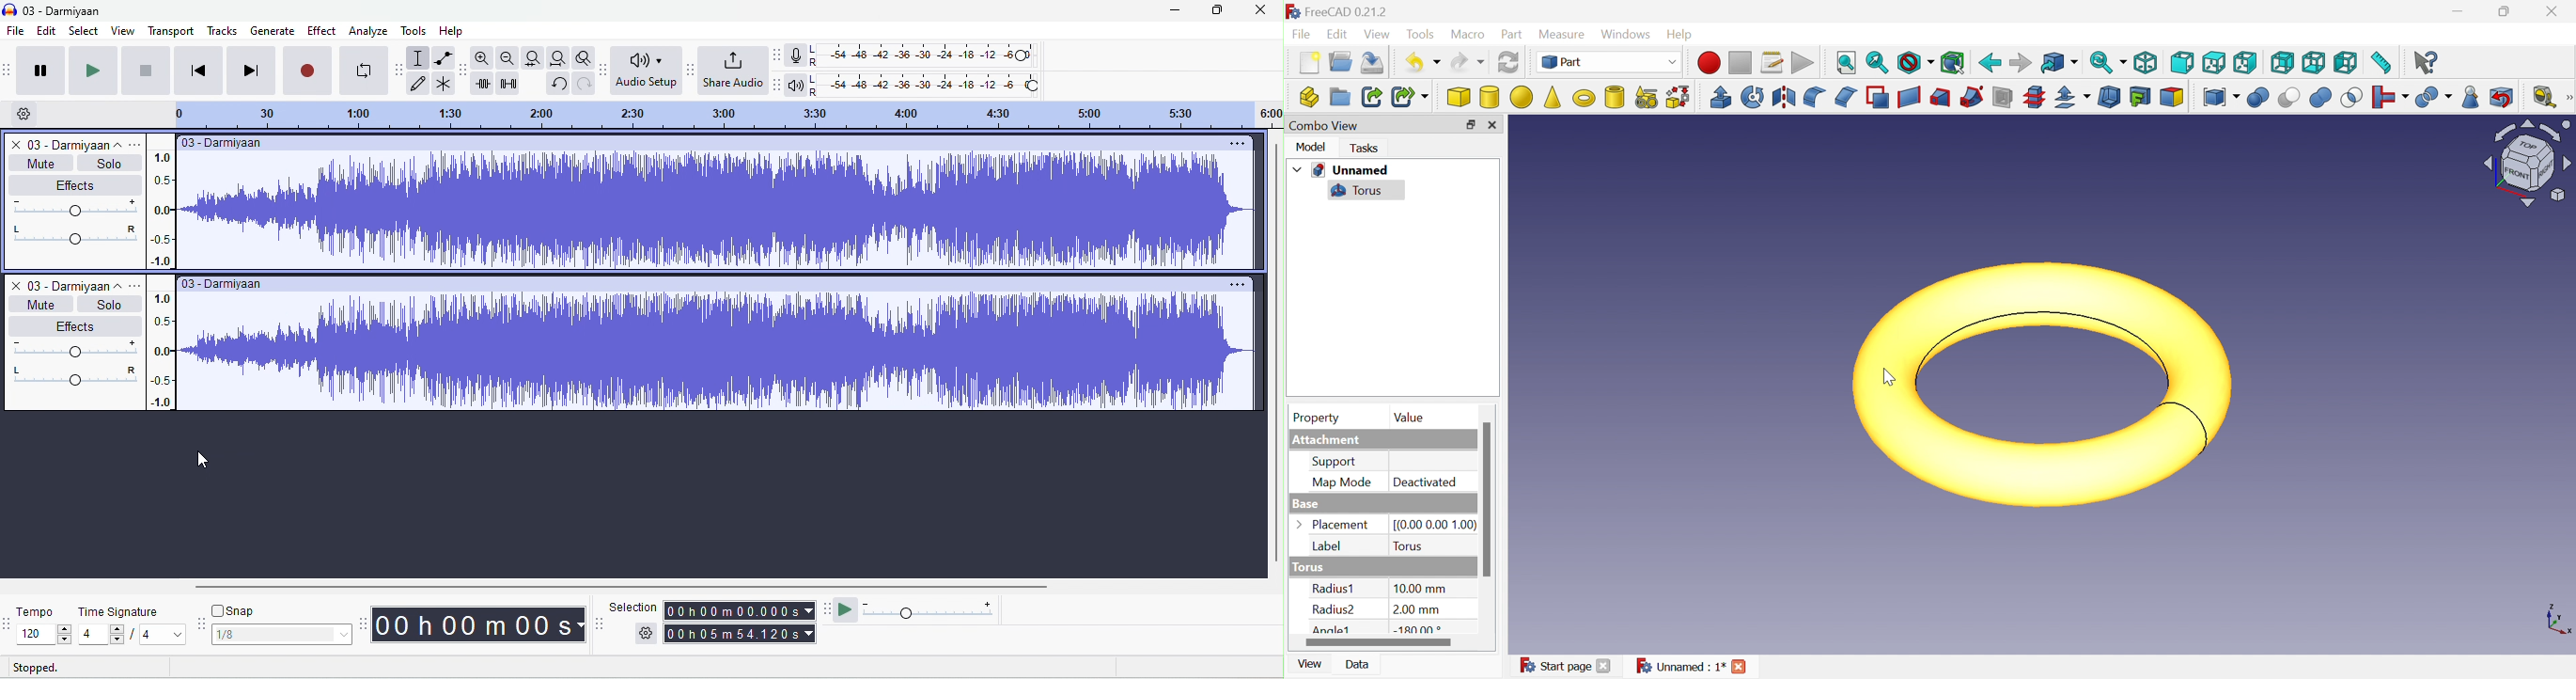 The height and width of the screenshot is (700, 2576). What do you see at coordinates (1711, 63) in the screenshot?
I see `Macro recording` at bounding box center [1711, 63].